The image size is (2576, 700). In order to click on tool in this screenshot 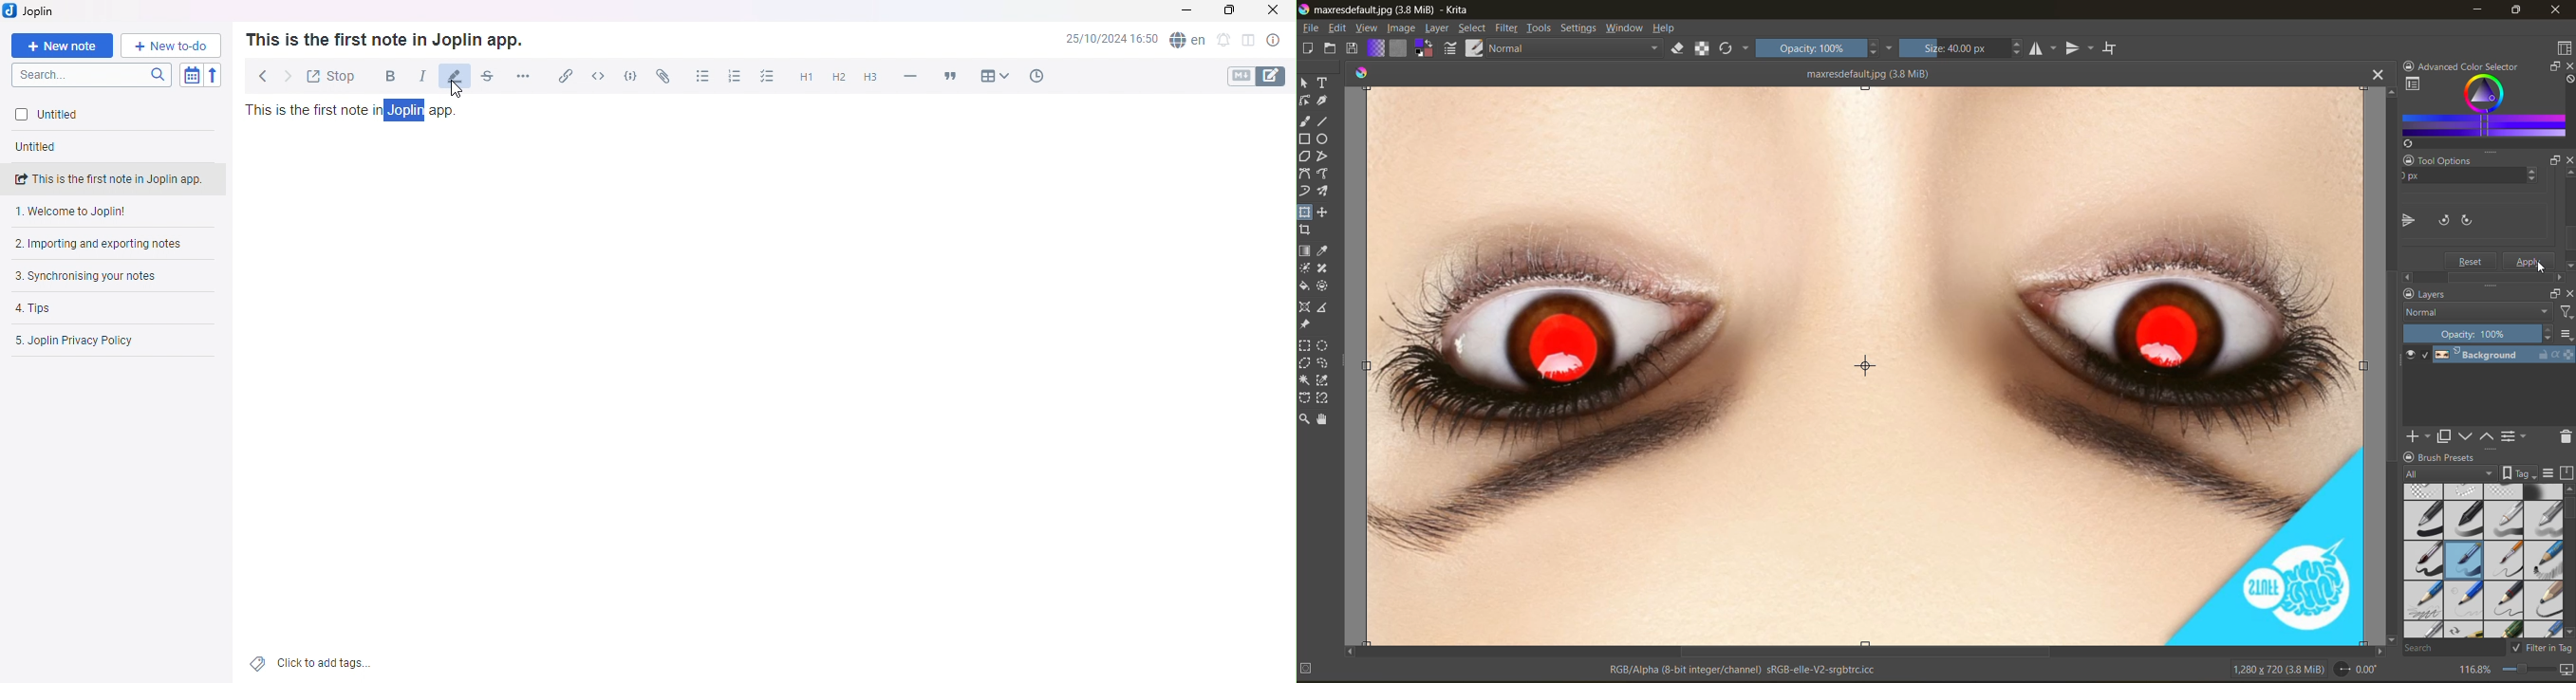, I will do `click(1325, 139)`.